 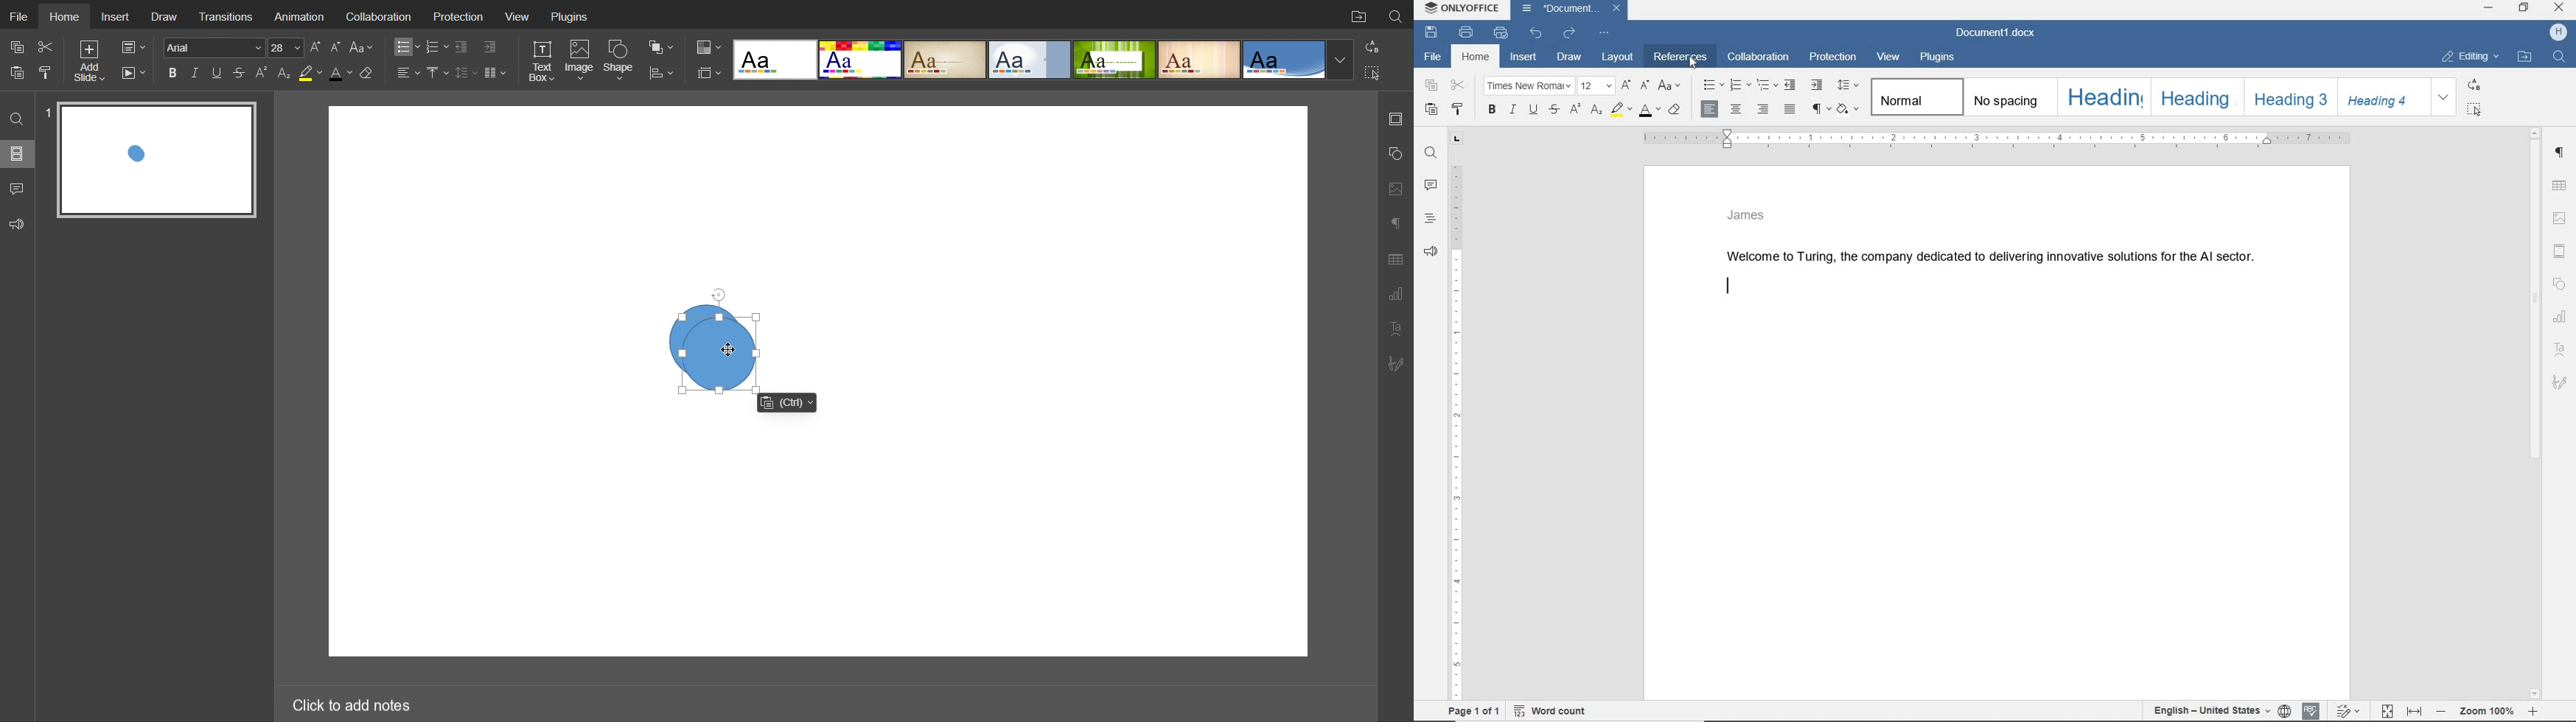 What do you see at coordinates (1395, 119) in the screenshot?
I see `Slide Settings` at bounding box center [1395, 119].